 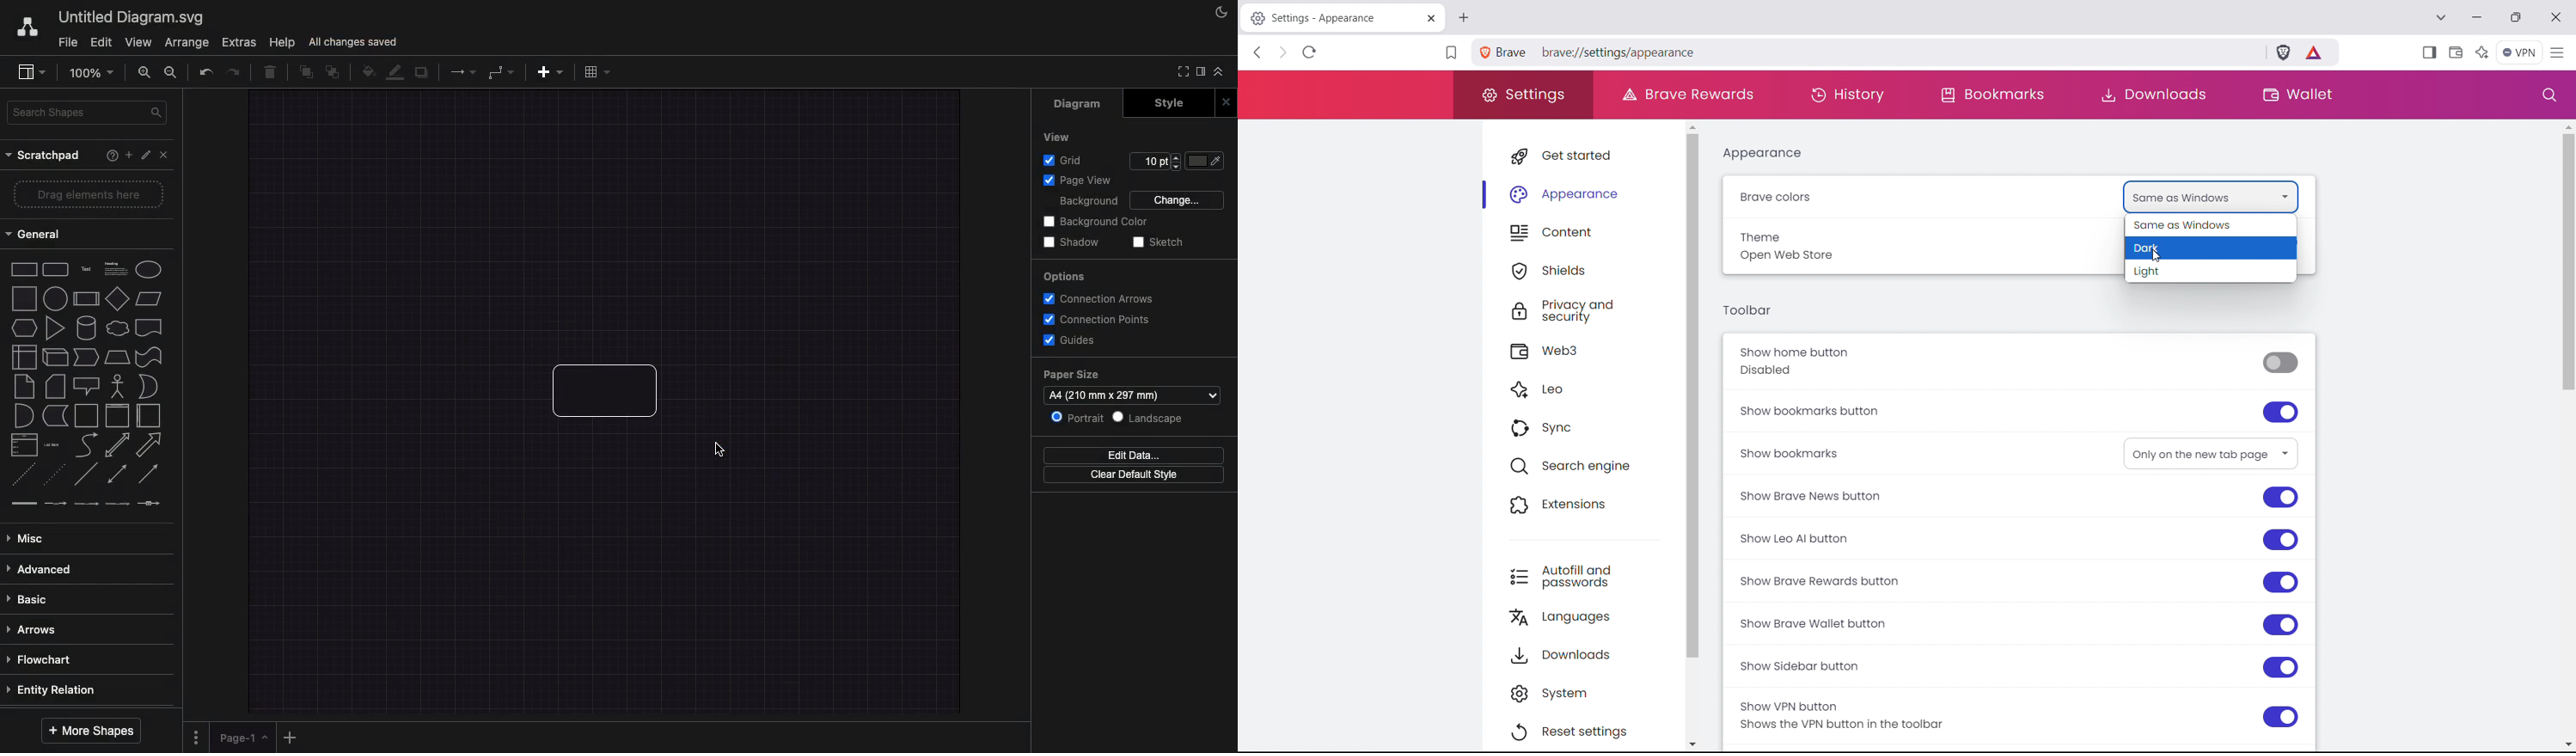 What do you see at coordinates (2212, 455) in the screenshot?
I see `Only on the new tab page ` at bounding box center [2212, 455].